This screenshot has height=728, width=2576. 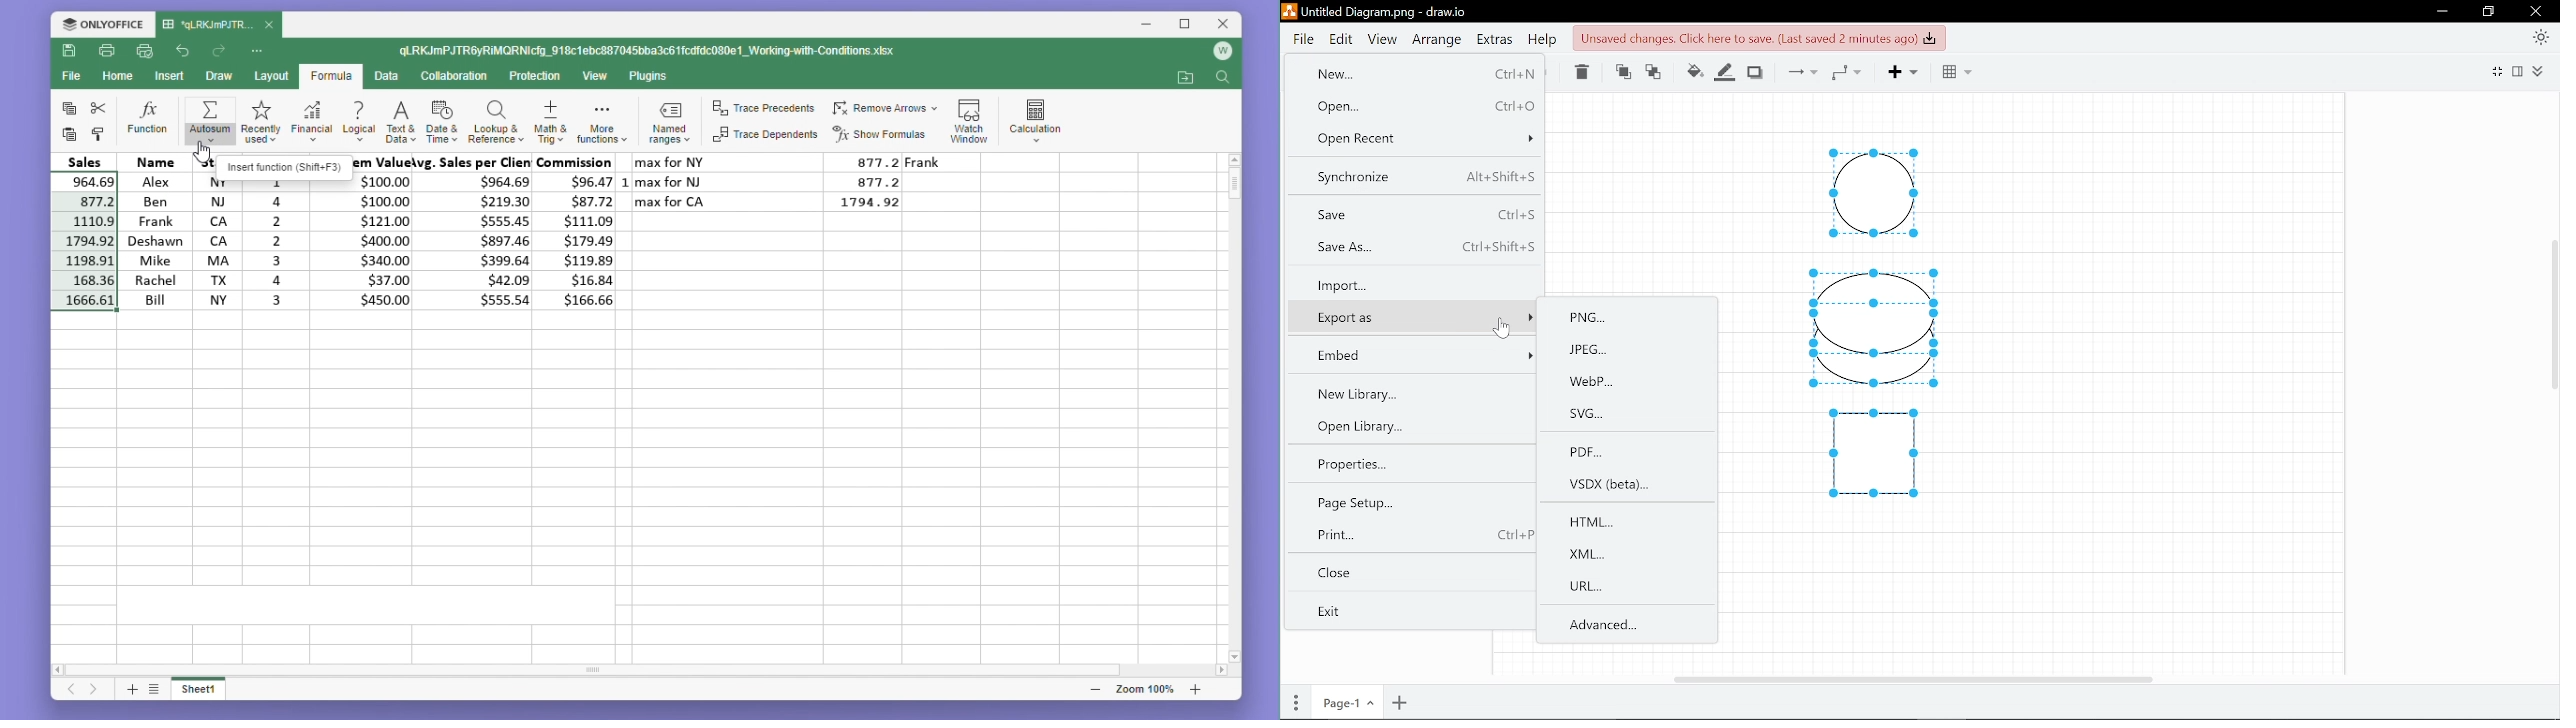 I want to click on Open recent, so click(x=1420, y=137).